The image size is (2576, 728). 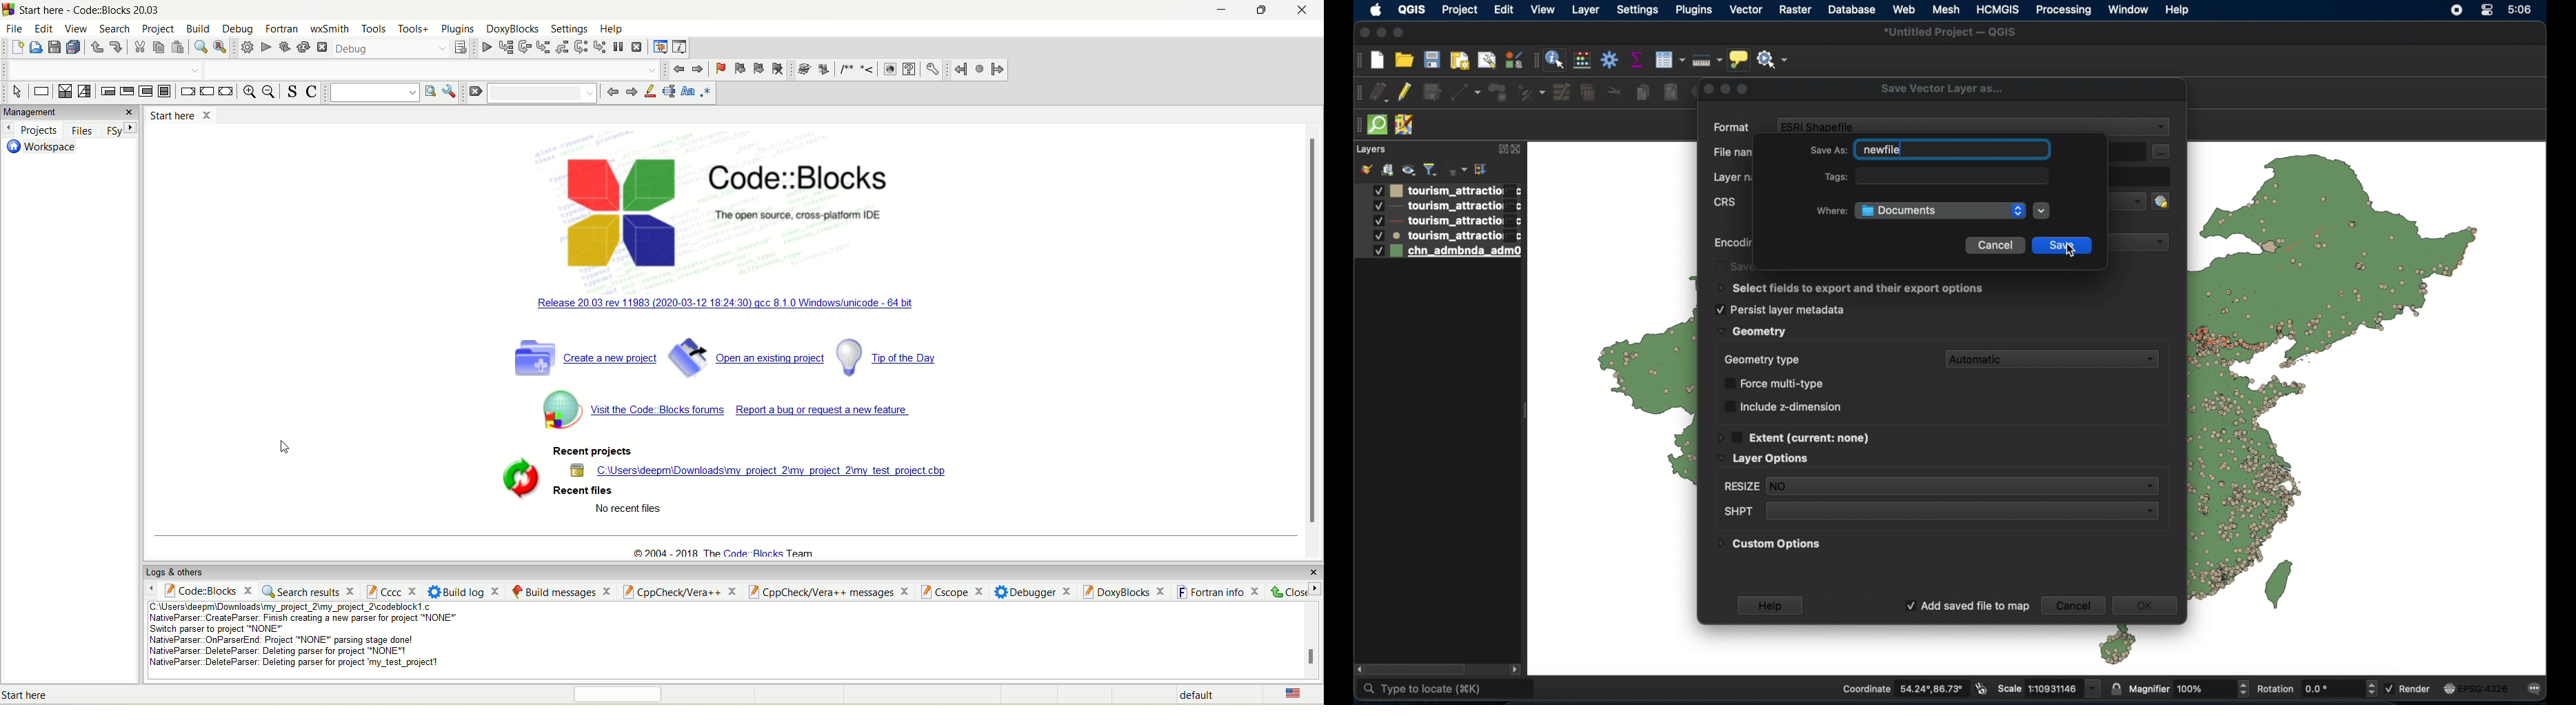 I want to click on debug, so click(x=243, y=30).